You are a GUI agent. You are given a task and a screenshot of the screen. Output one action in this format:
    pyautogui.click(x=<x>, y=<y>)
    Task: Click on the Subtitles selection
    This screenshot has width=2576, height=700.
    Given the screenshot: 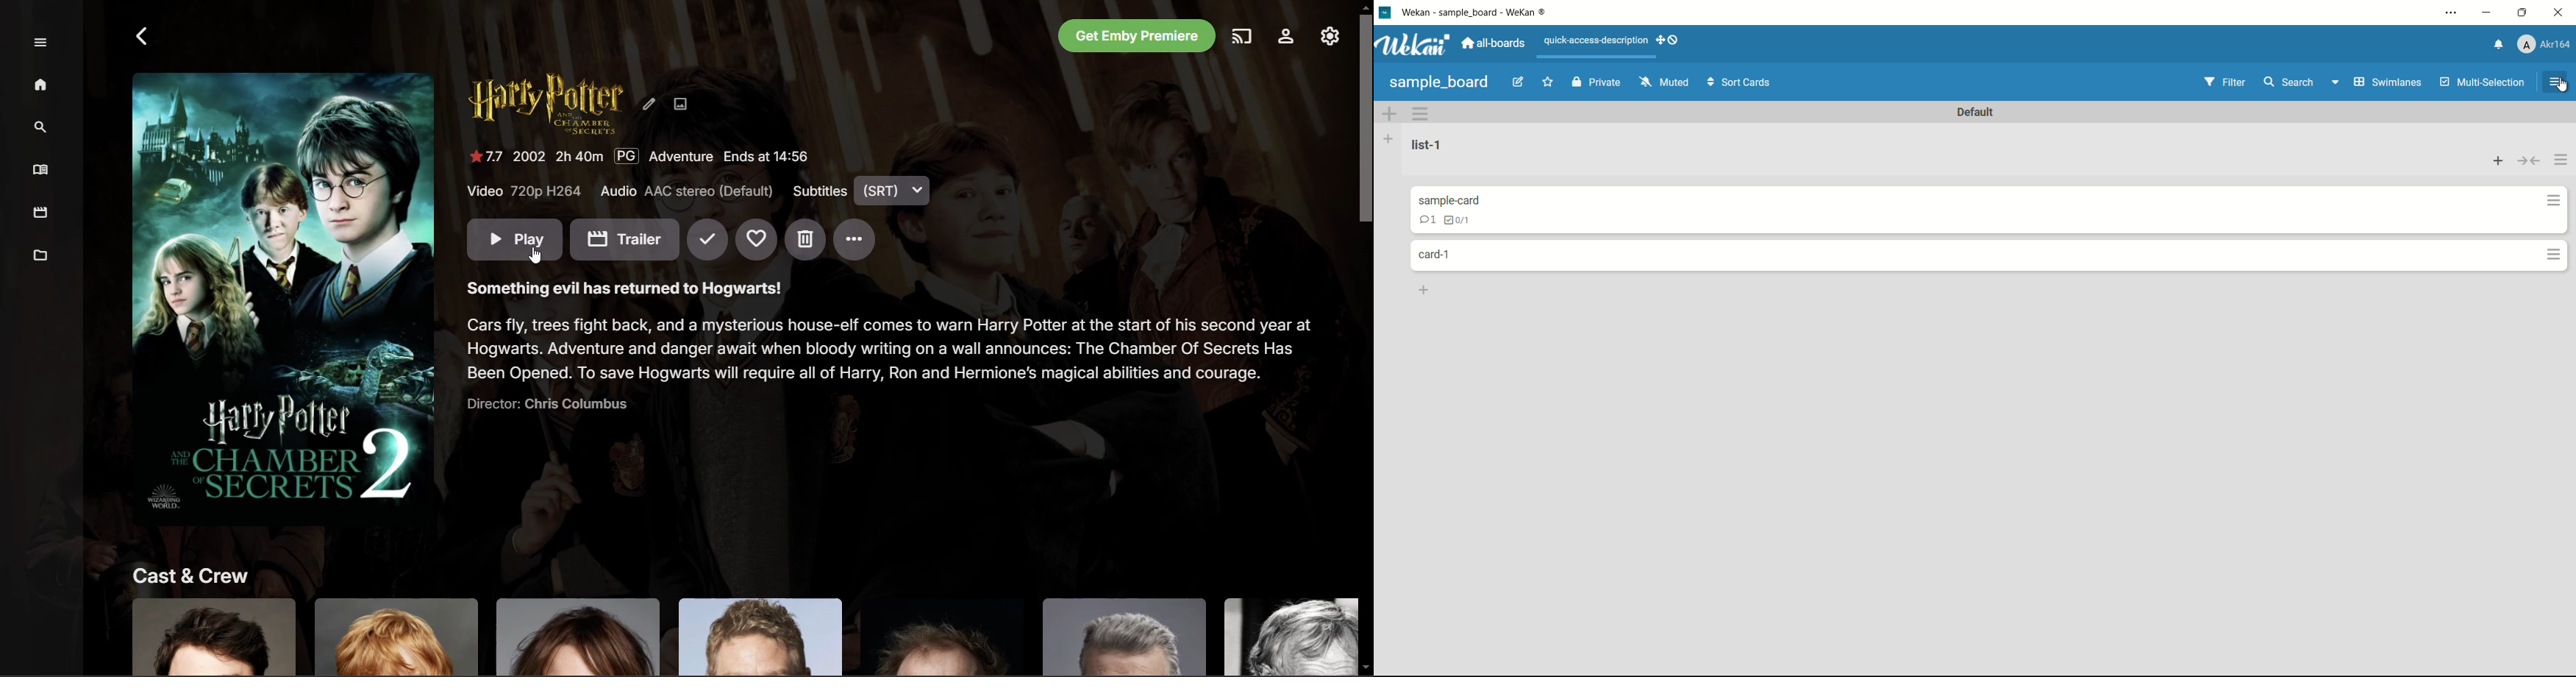 What is the action you would take?
    pyautogui.click(x=862, y=191)
    